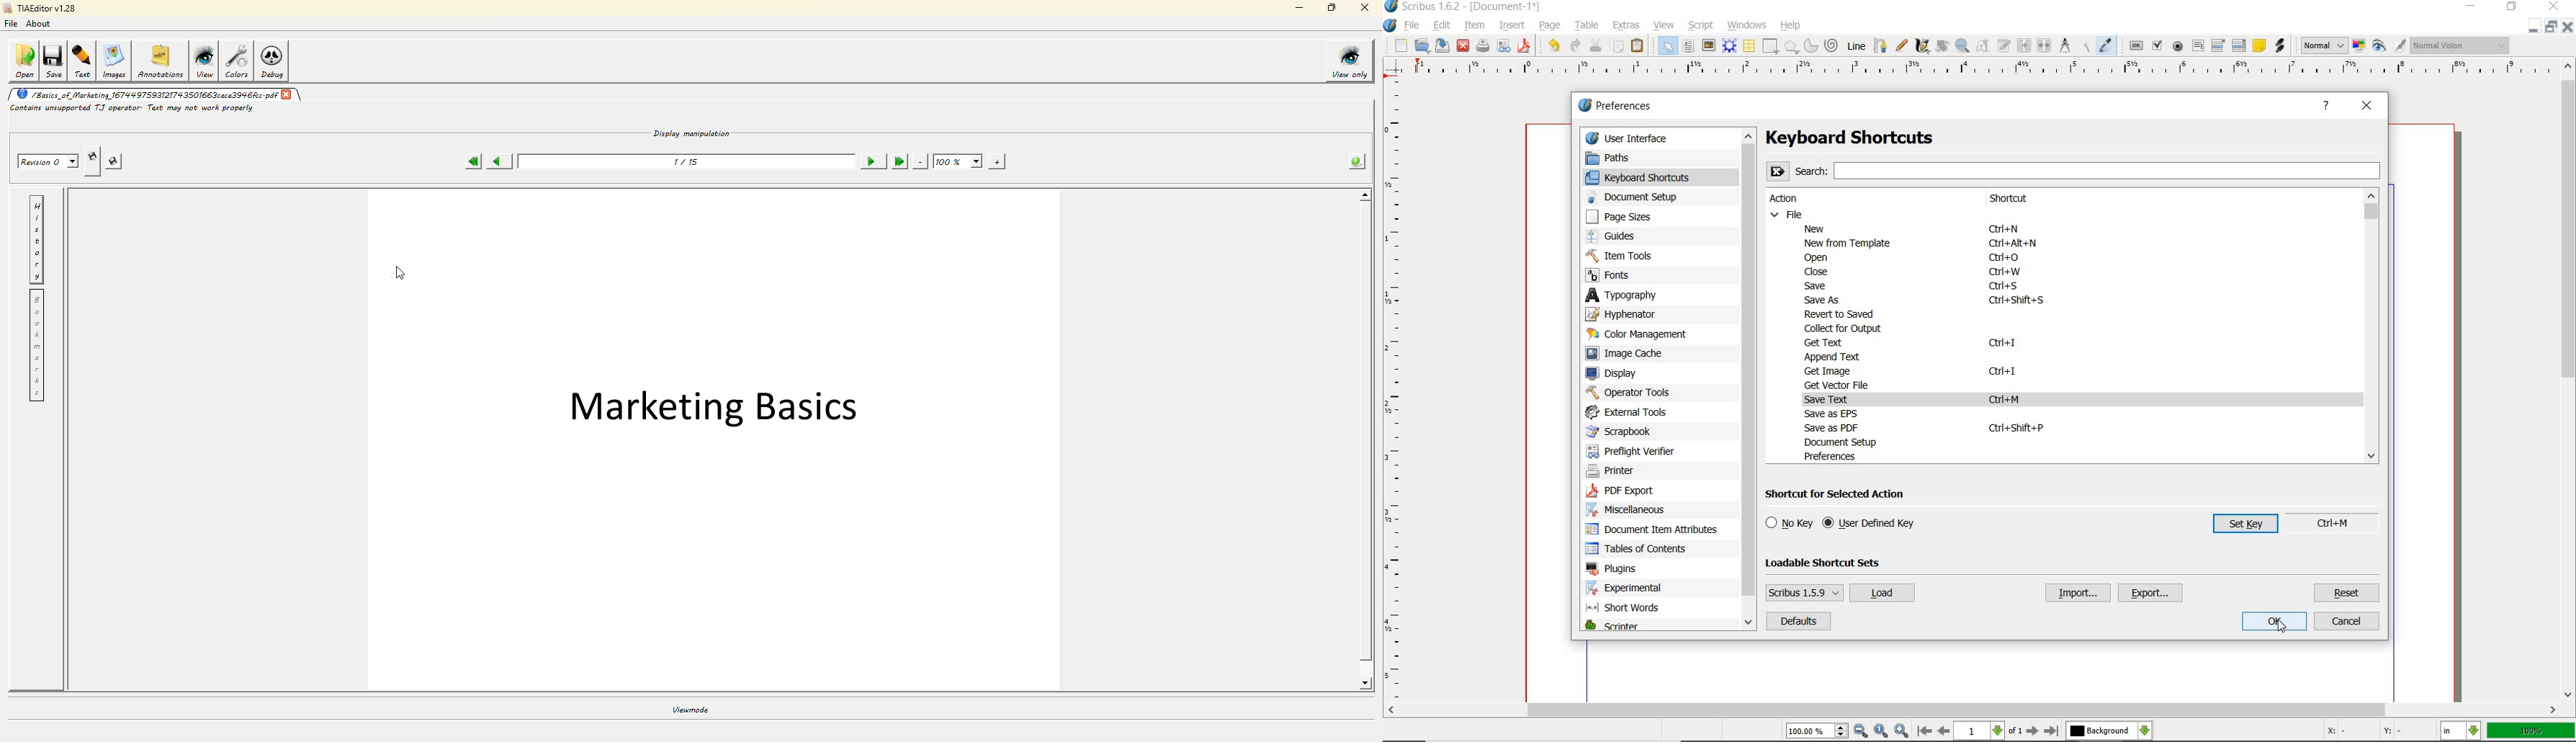 This screenshot has height=756, width=2576. I want to click on open, so click(1821, 258).